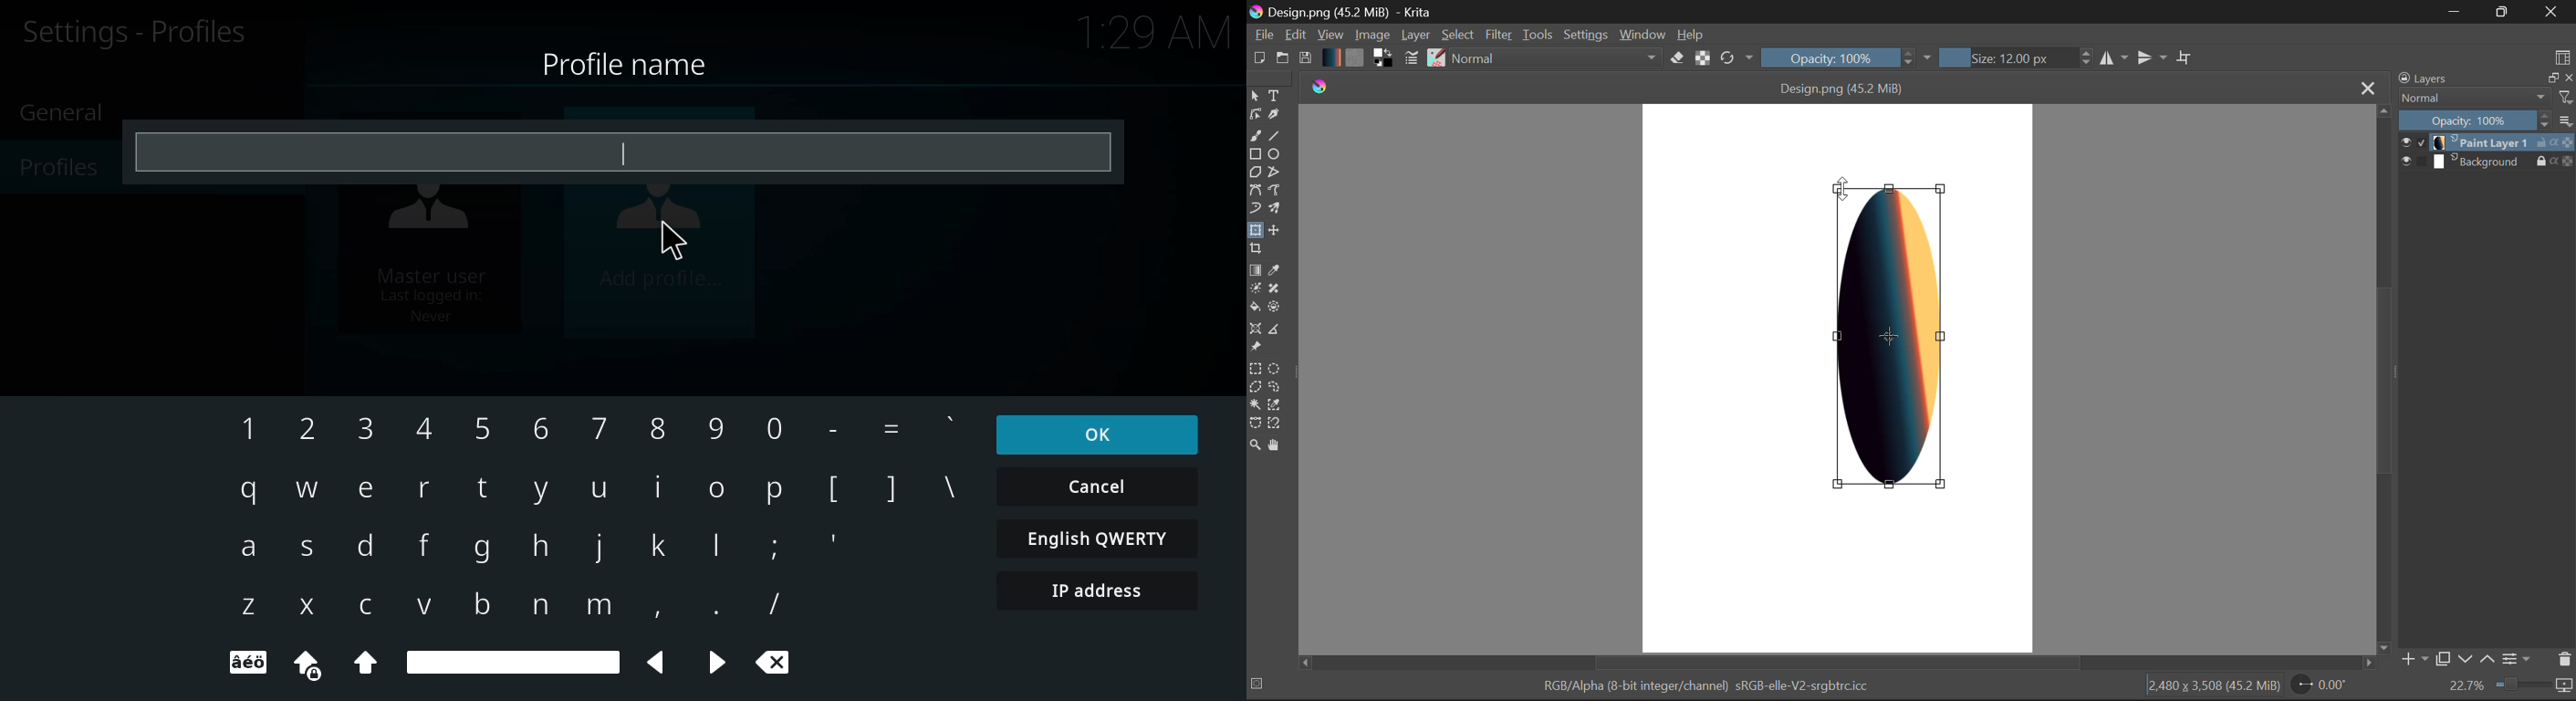  Describe the element at coordinates (1642, 35) in the screenshot. I see `Window` at that location.